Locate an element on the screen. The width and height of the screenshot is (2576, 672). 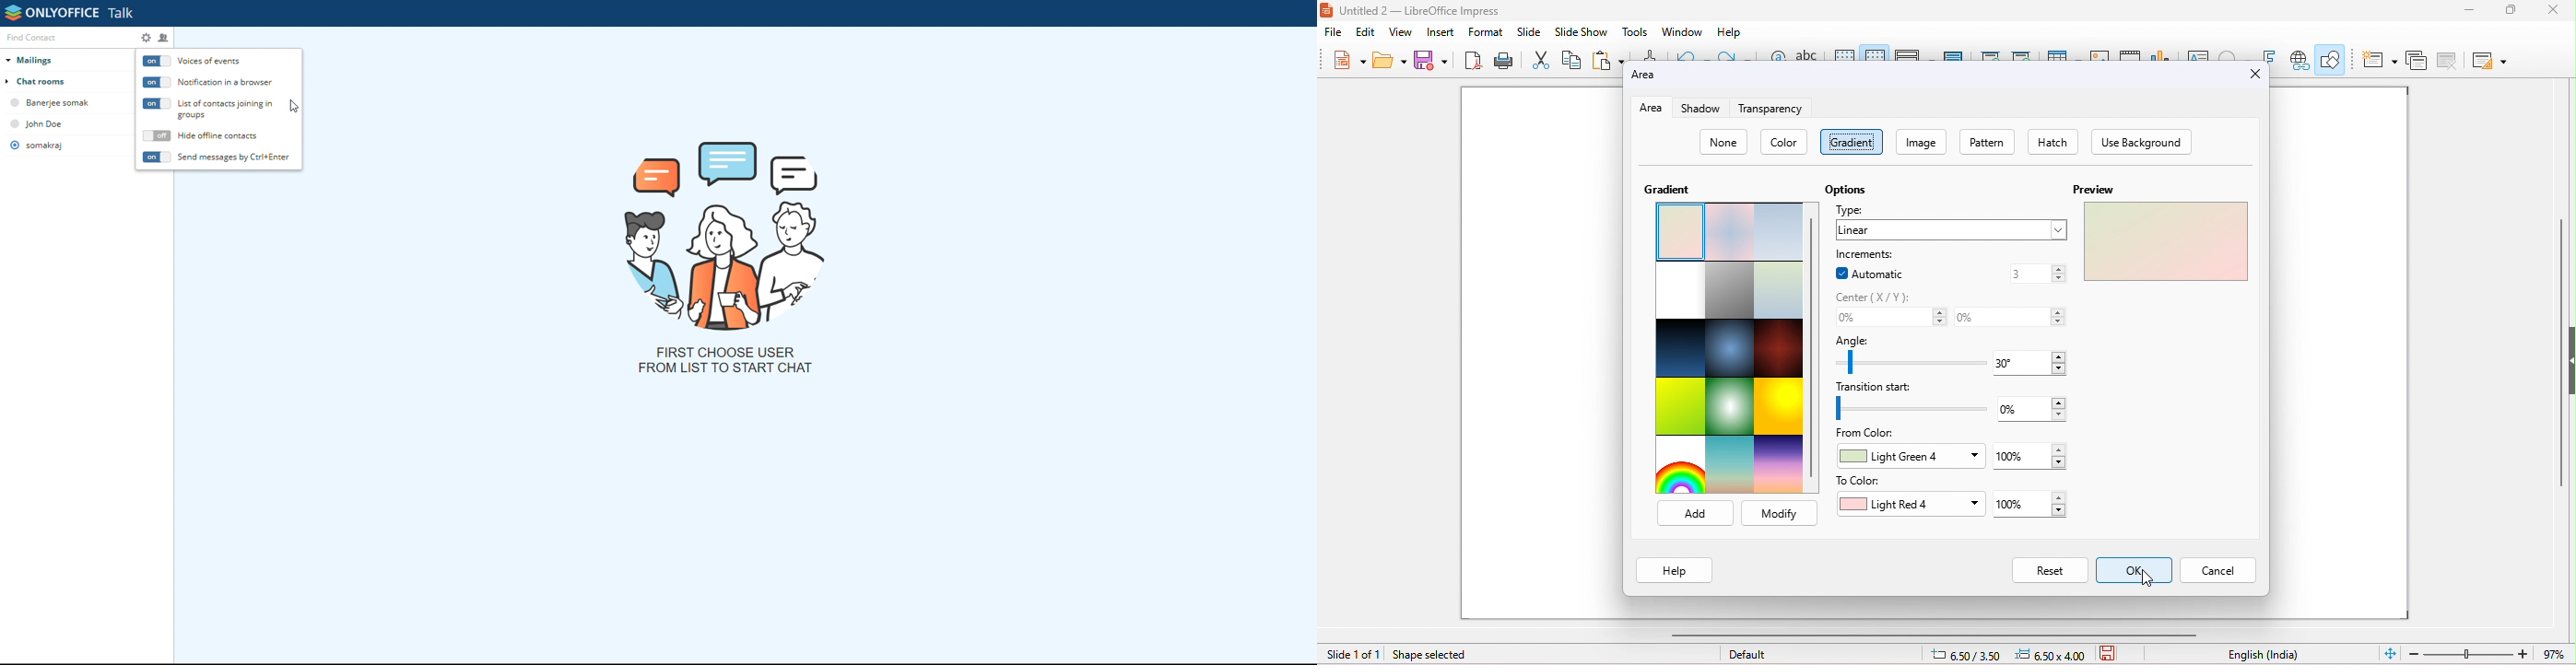
insert is located at coordinates (1439, 31).